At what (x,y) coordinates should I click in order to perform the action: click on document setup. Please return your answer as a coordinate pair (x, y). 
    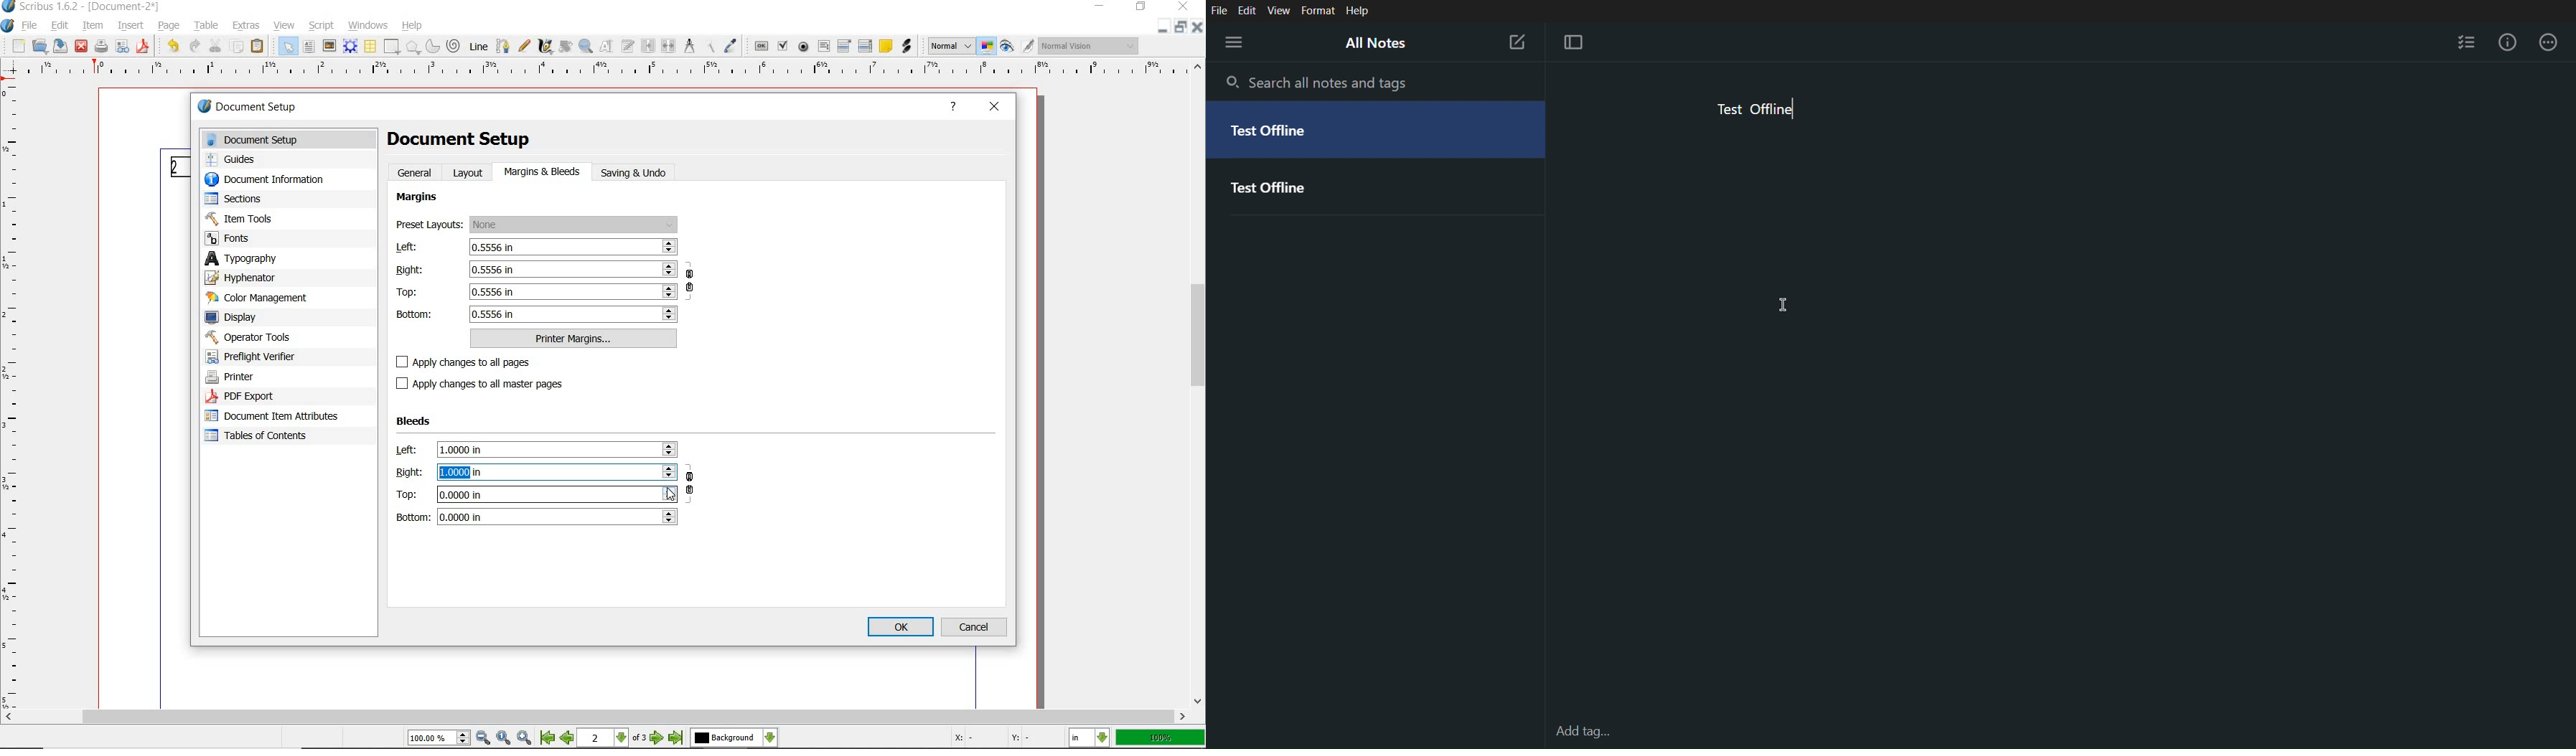
    Looking at the image, I should click on (461, 138).